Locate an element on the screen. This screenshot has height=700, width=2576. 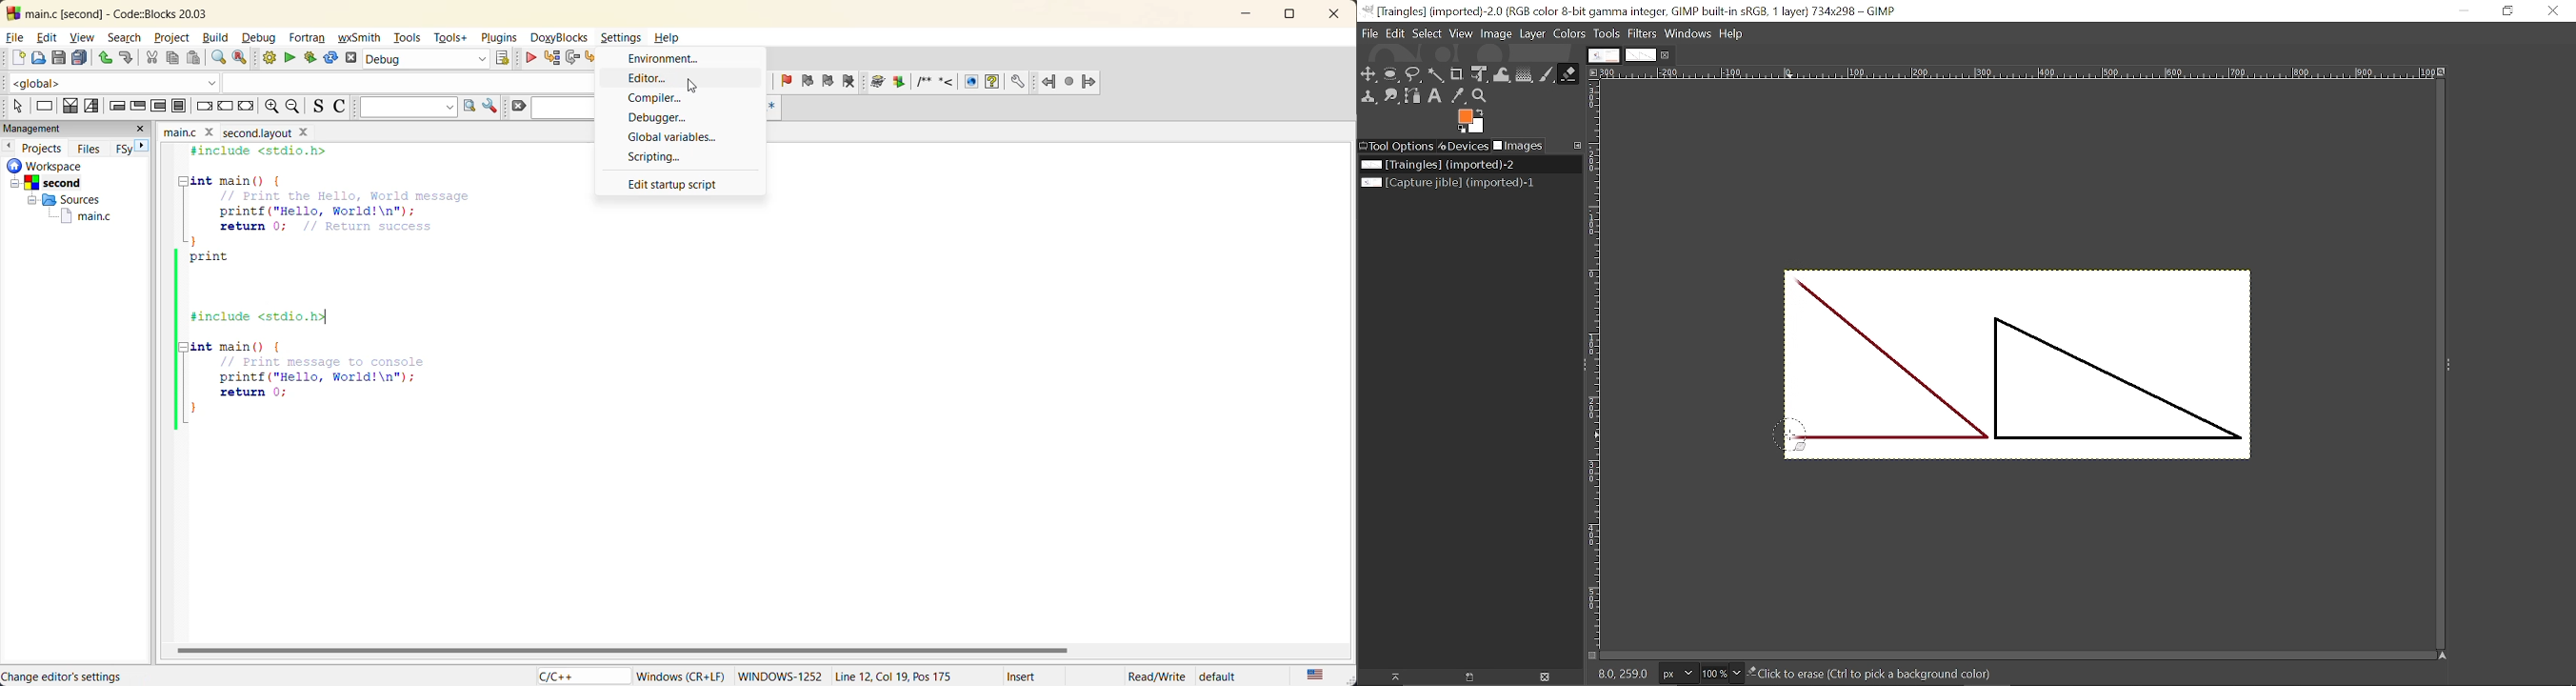
Gradient tool is located at coordinates (1525, 74).